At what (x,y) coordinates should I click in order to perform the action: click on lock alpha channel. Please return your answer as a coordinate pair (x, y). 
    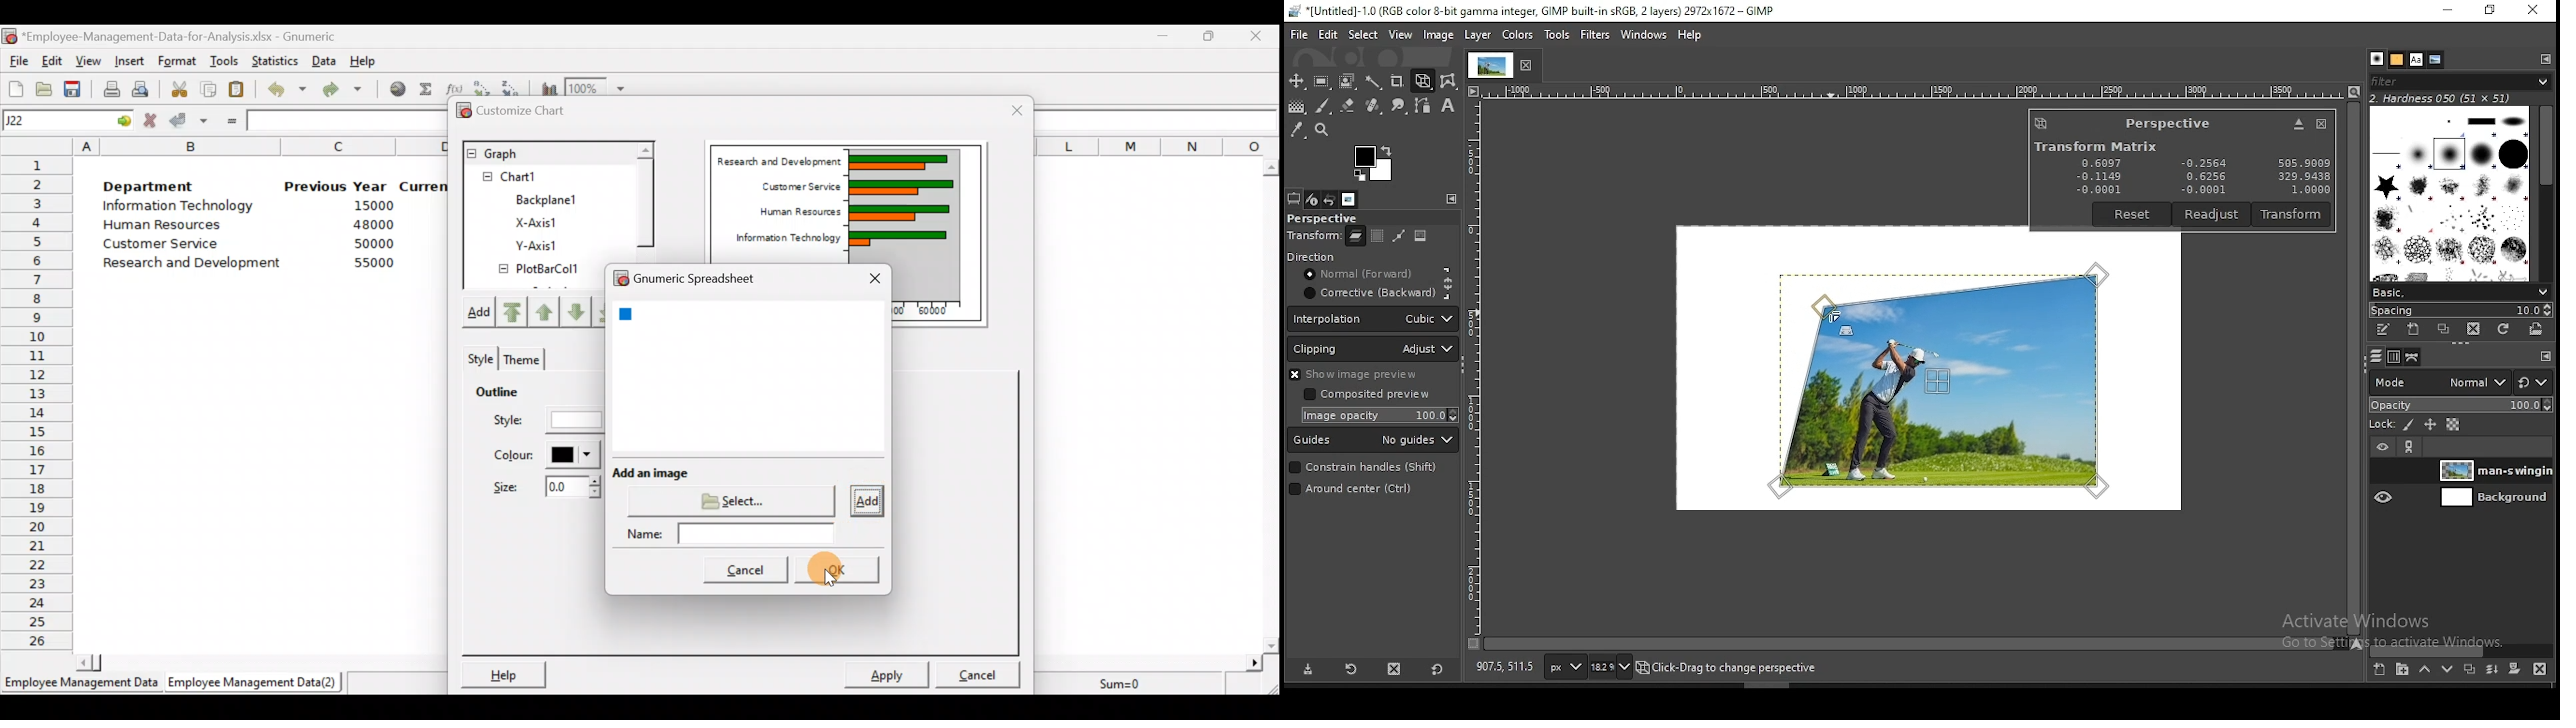
    Looking at the image, I should click on (2452, 426).